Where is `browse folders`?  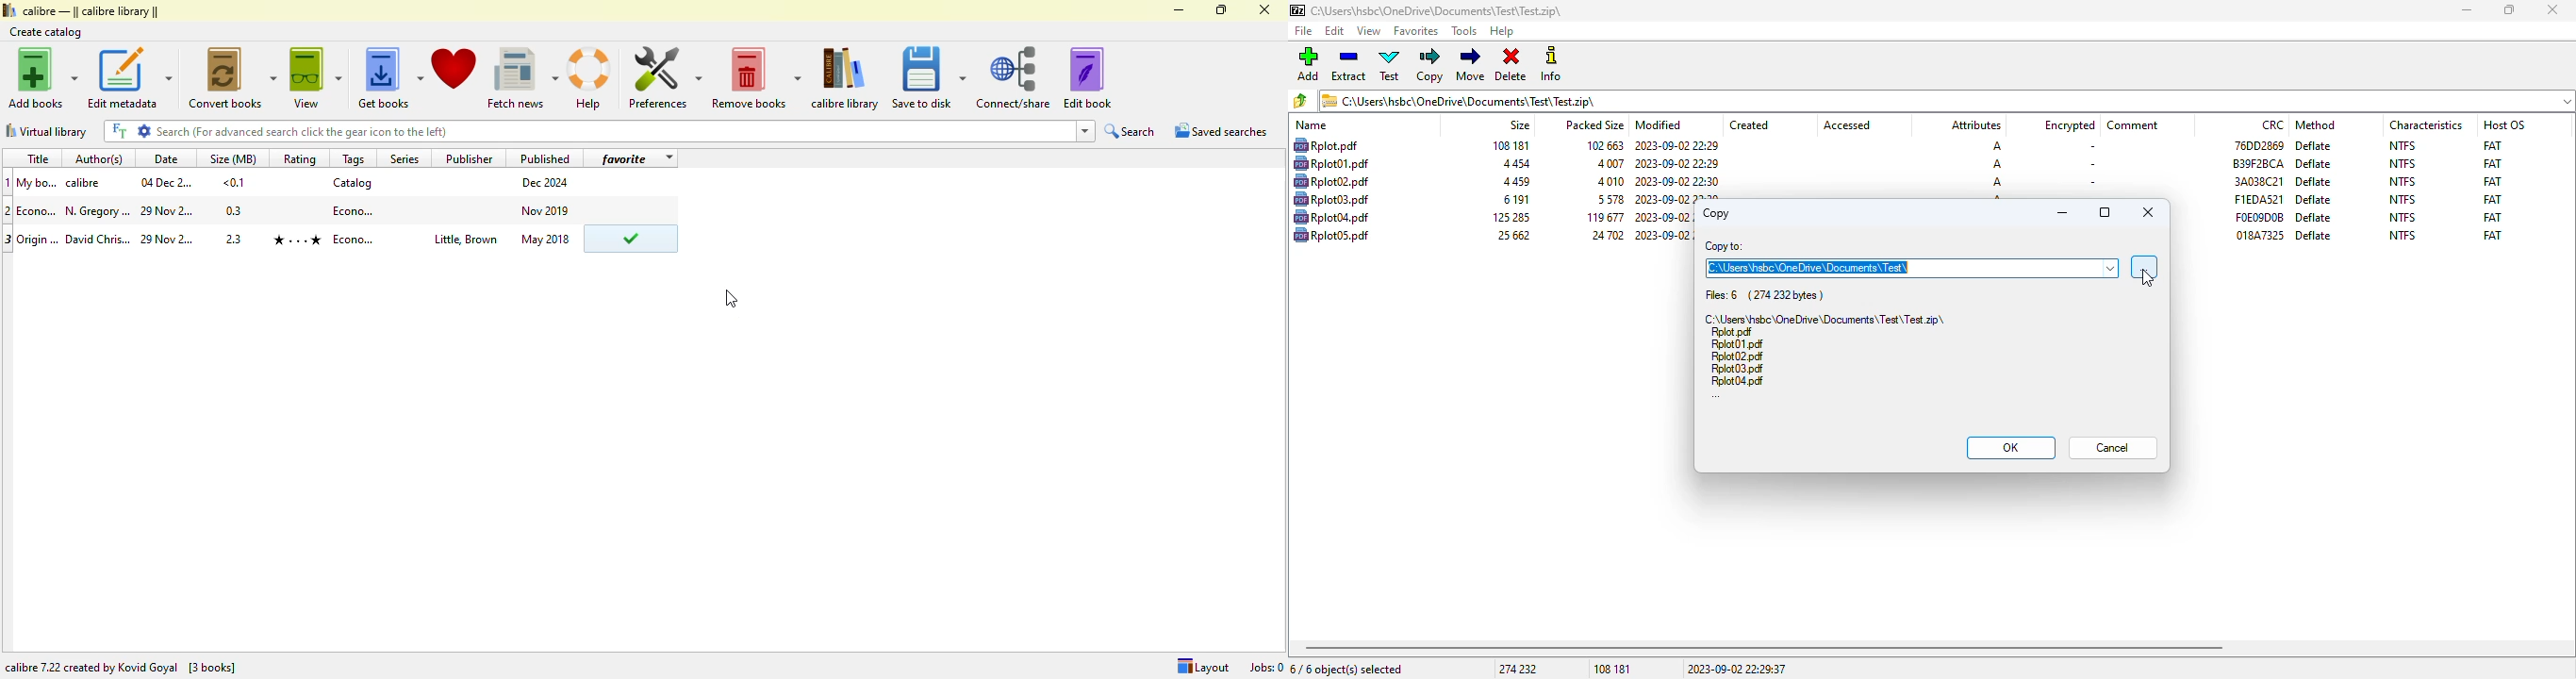 browse folders is located at coordinates (1301, 101).